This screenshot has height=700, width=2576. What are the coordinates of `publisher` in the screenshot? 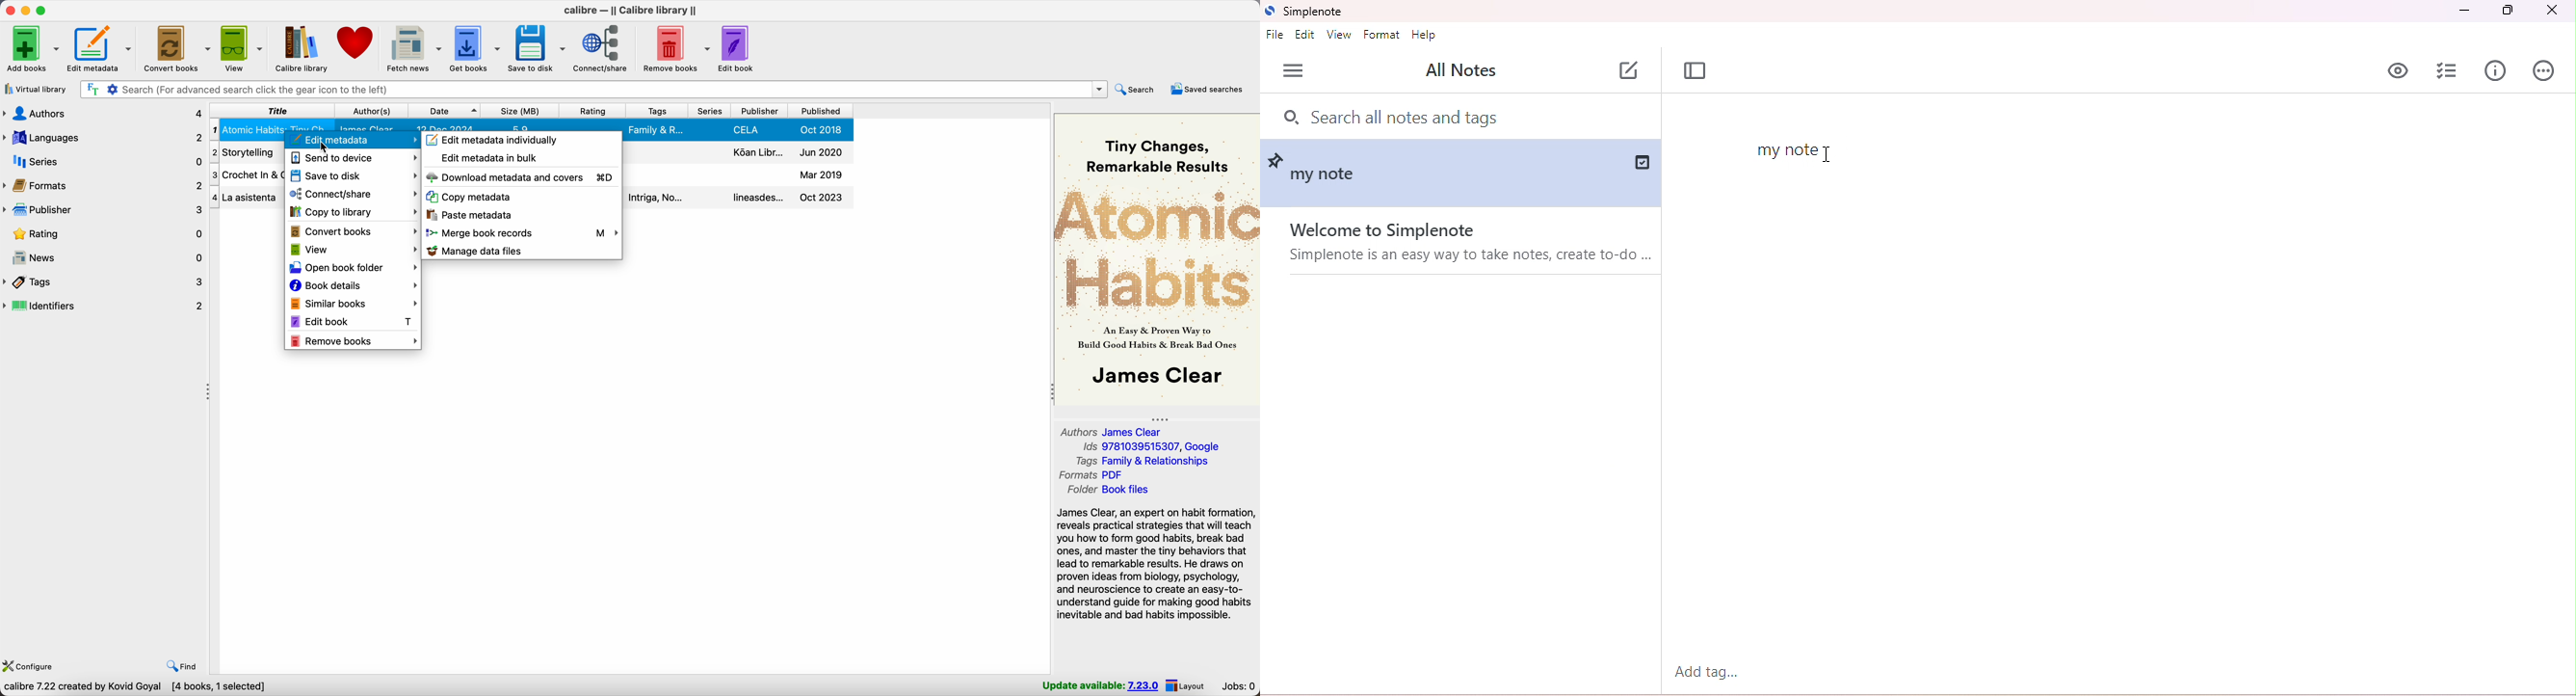 It's located at (103, 210).